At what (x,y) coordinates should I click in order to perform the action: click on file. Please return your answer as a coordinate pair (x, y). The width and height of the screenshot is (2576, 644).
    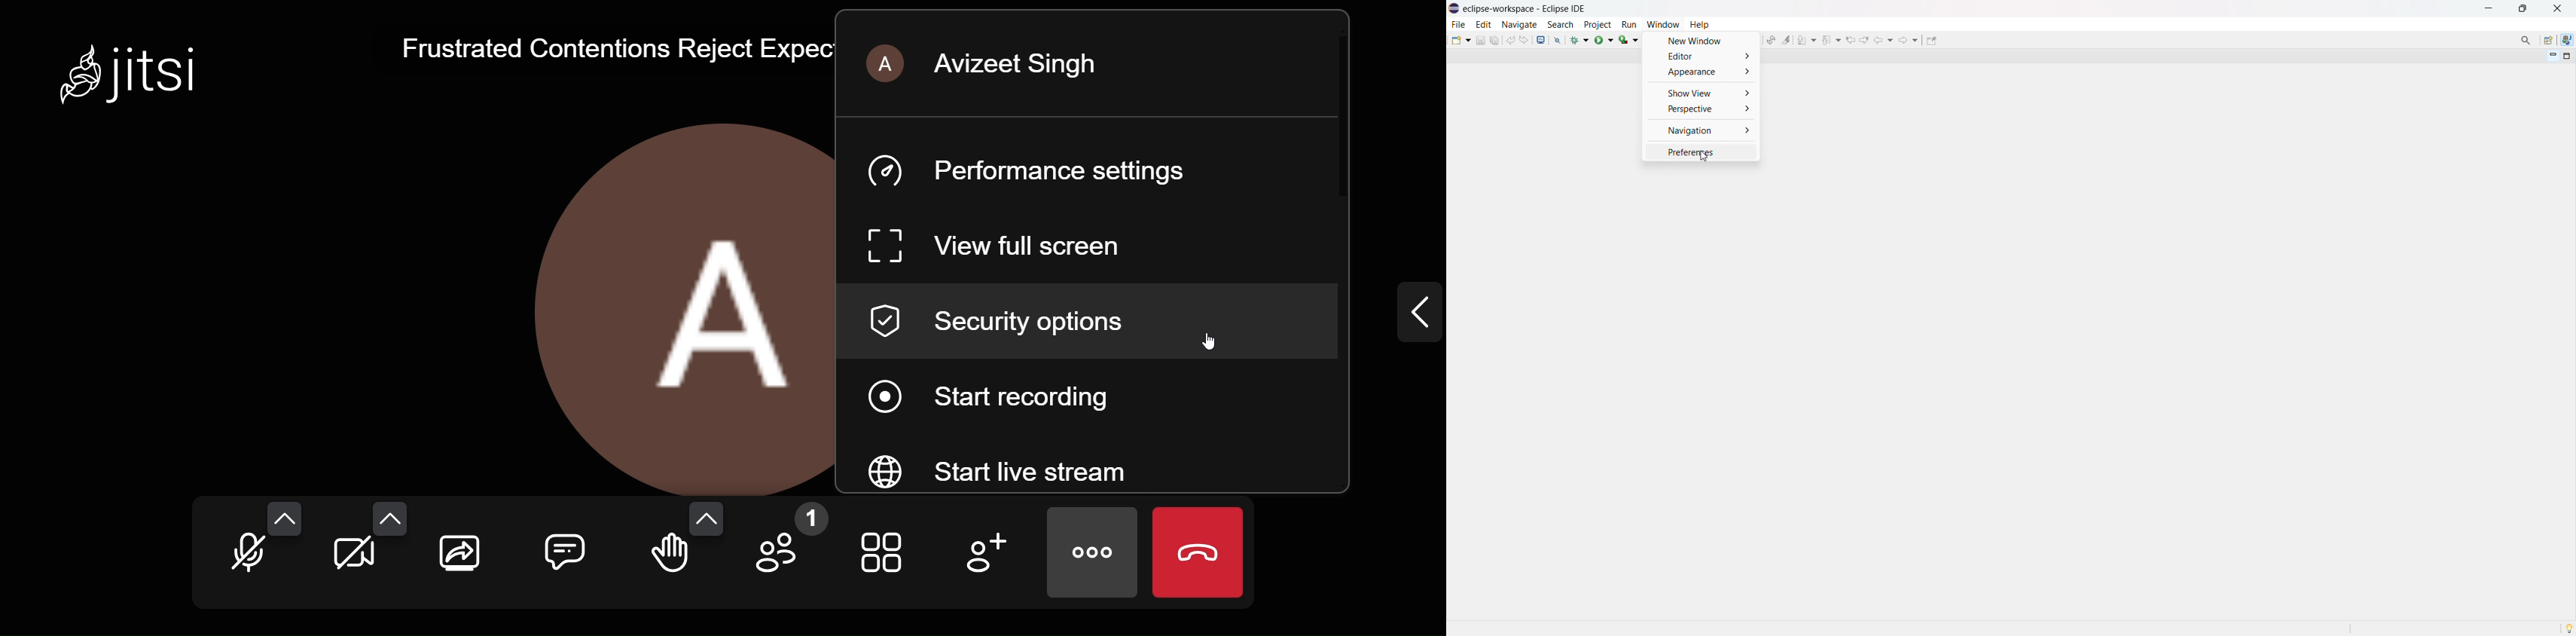
    Looking at the image, I should click on (1457, 24).